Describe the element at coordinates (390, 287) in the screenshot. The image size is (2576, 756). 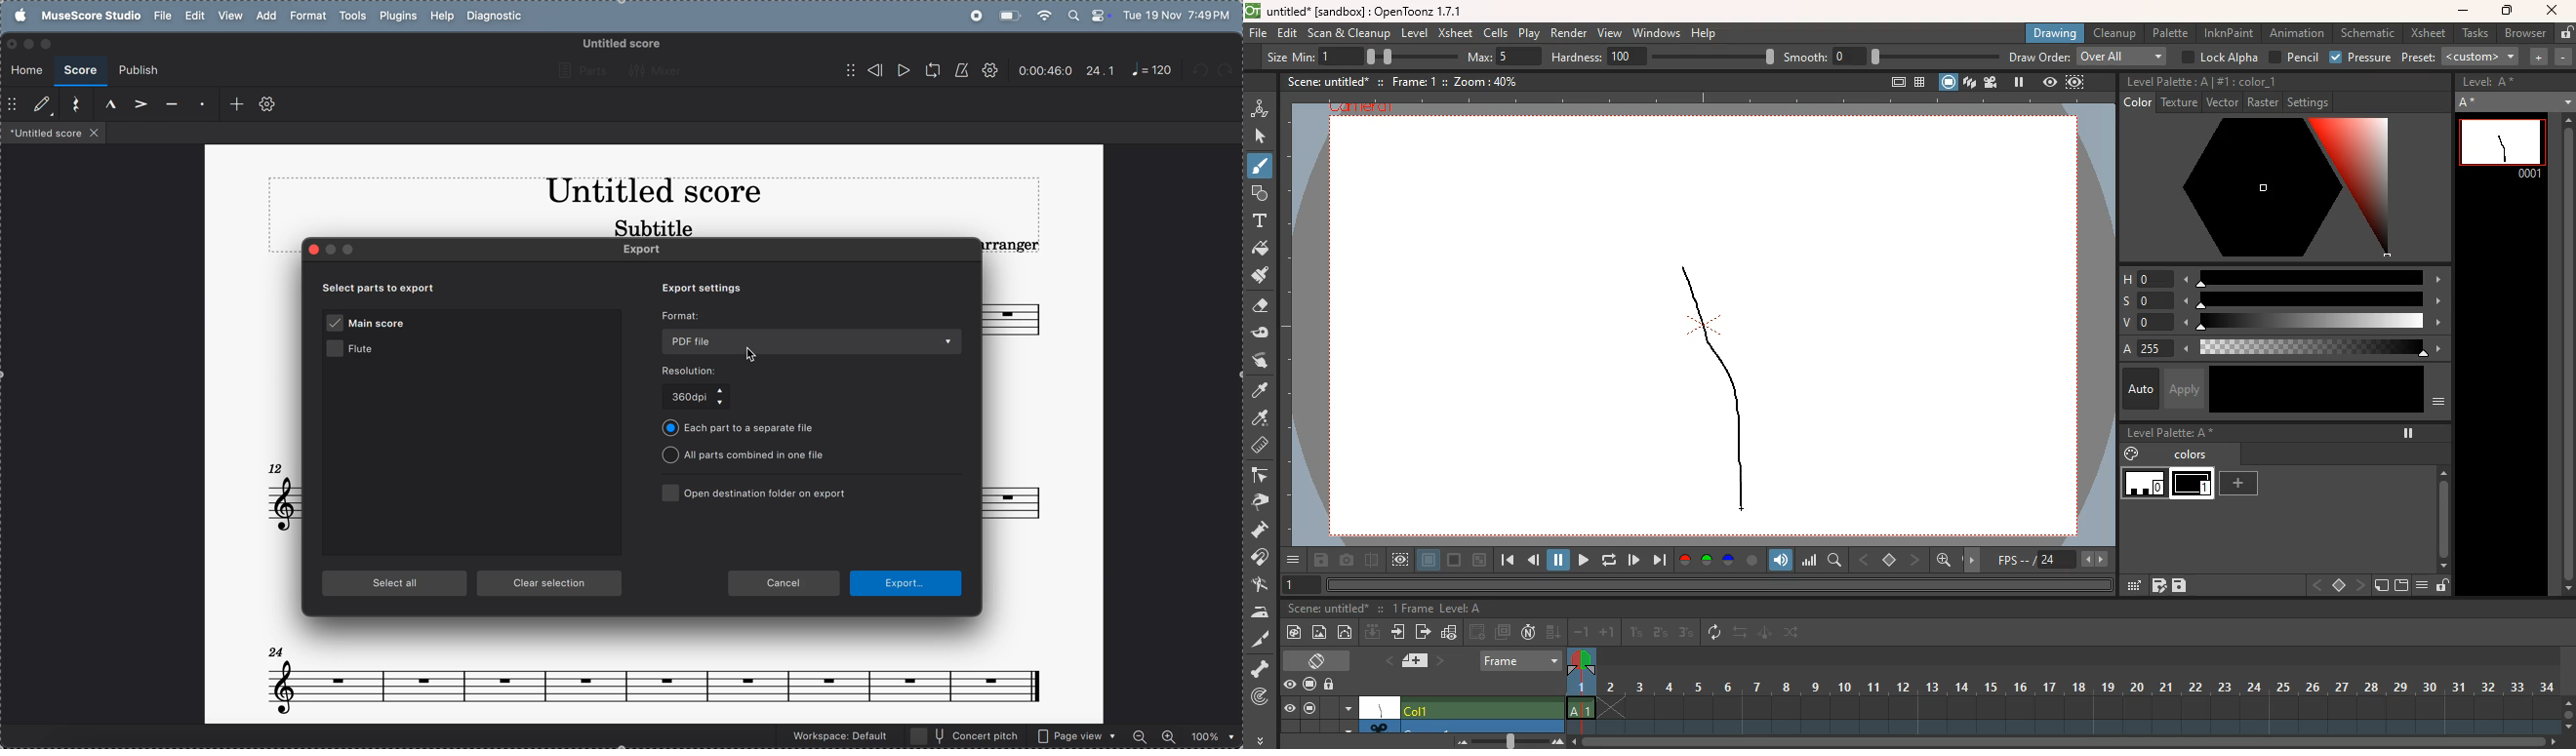
I see `select parts to exports` at that location.